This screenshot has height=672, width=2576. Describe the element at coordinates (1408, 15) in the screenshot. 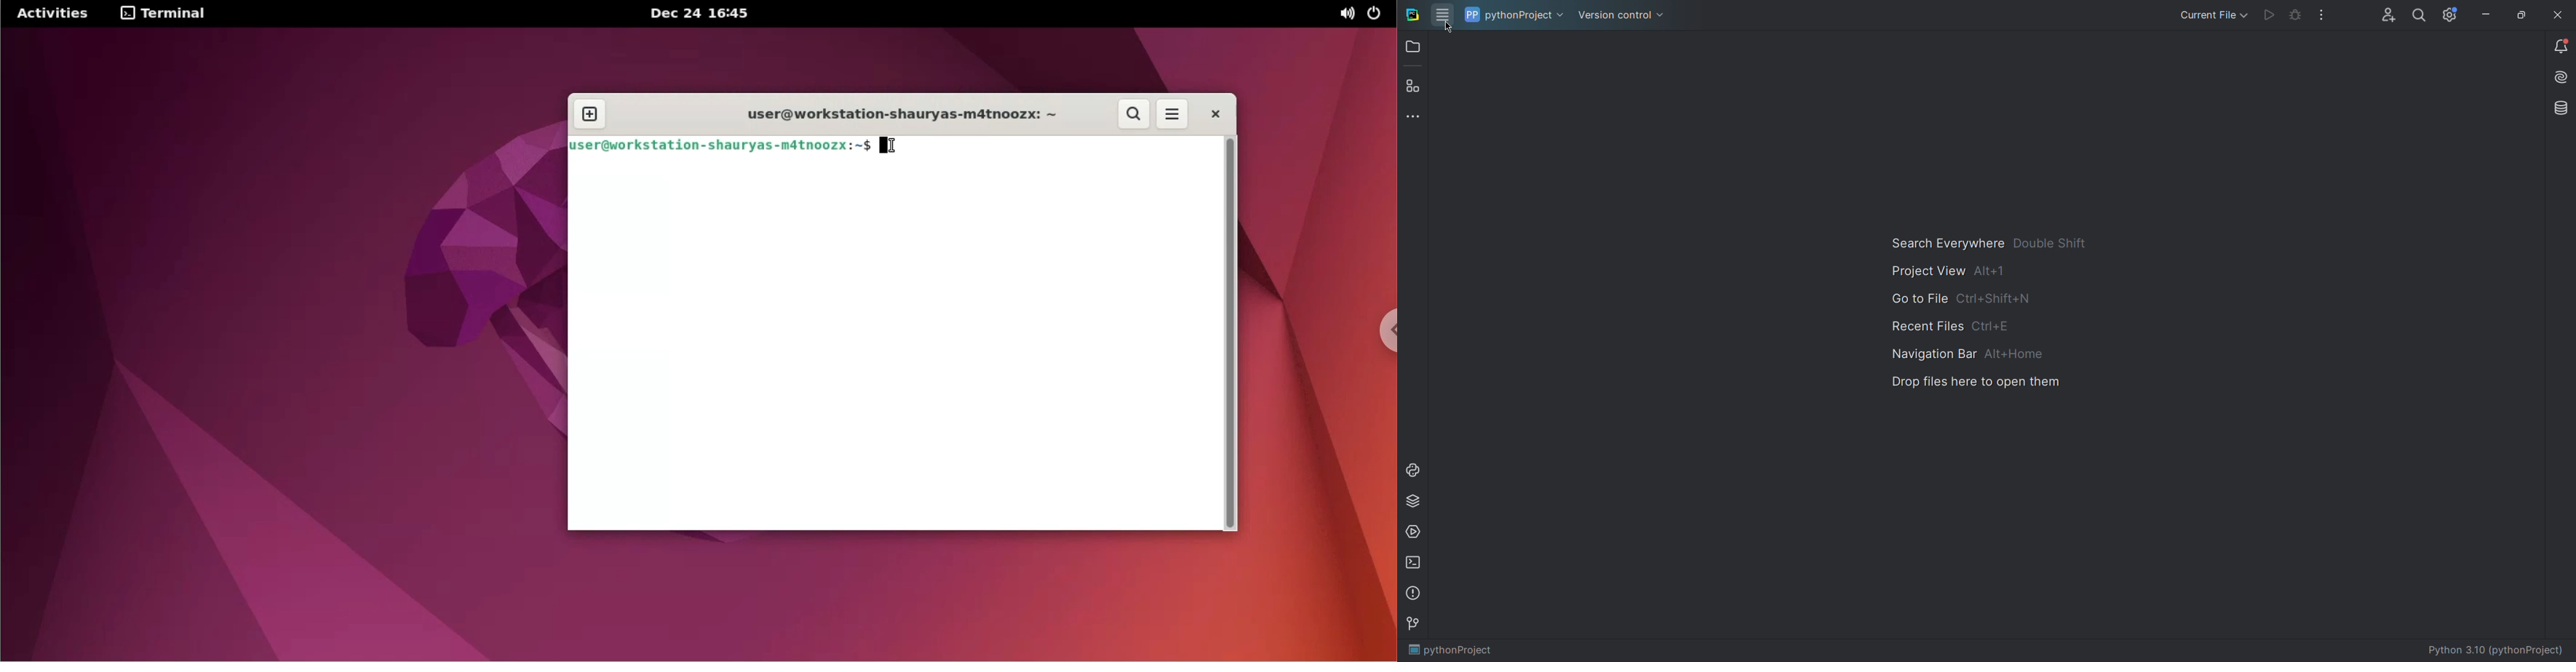

I see `PyCharm logo` at that location.